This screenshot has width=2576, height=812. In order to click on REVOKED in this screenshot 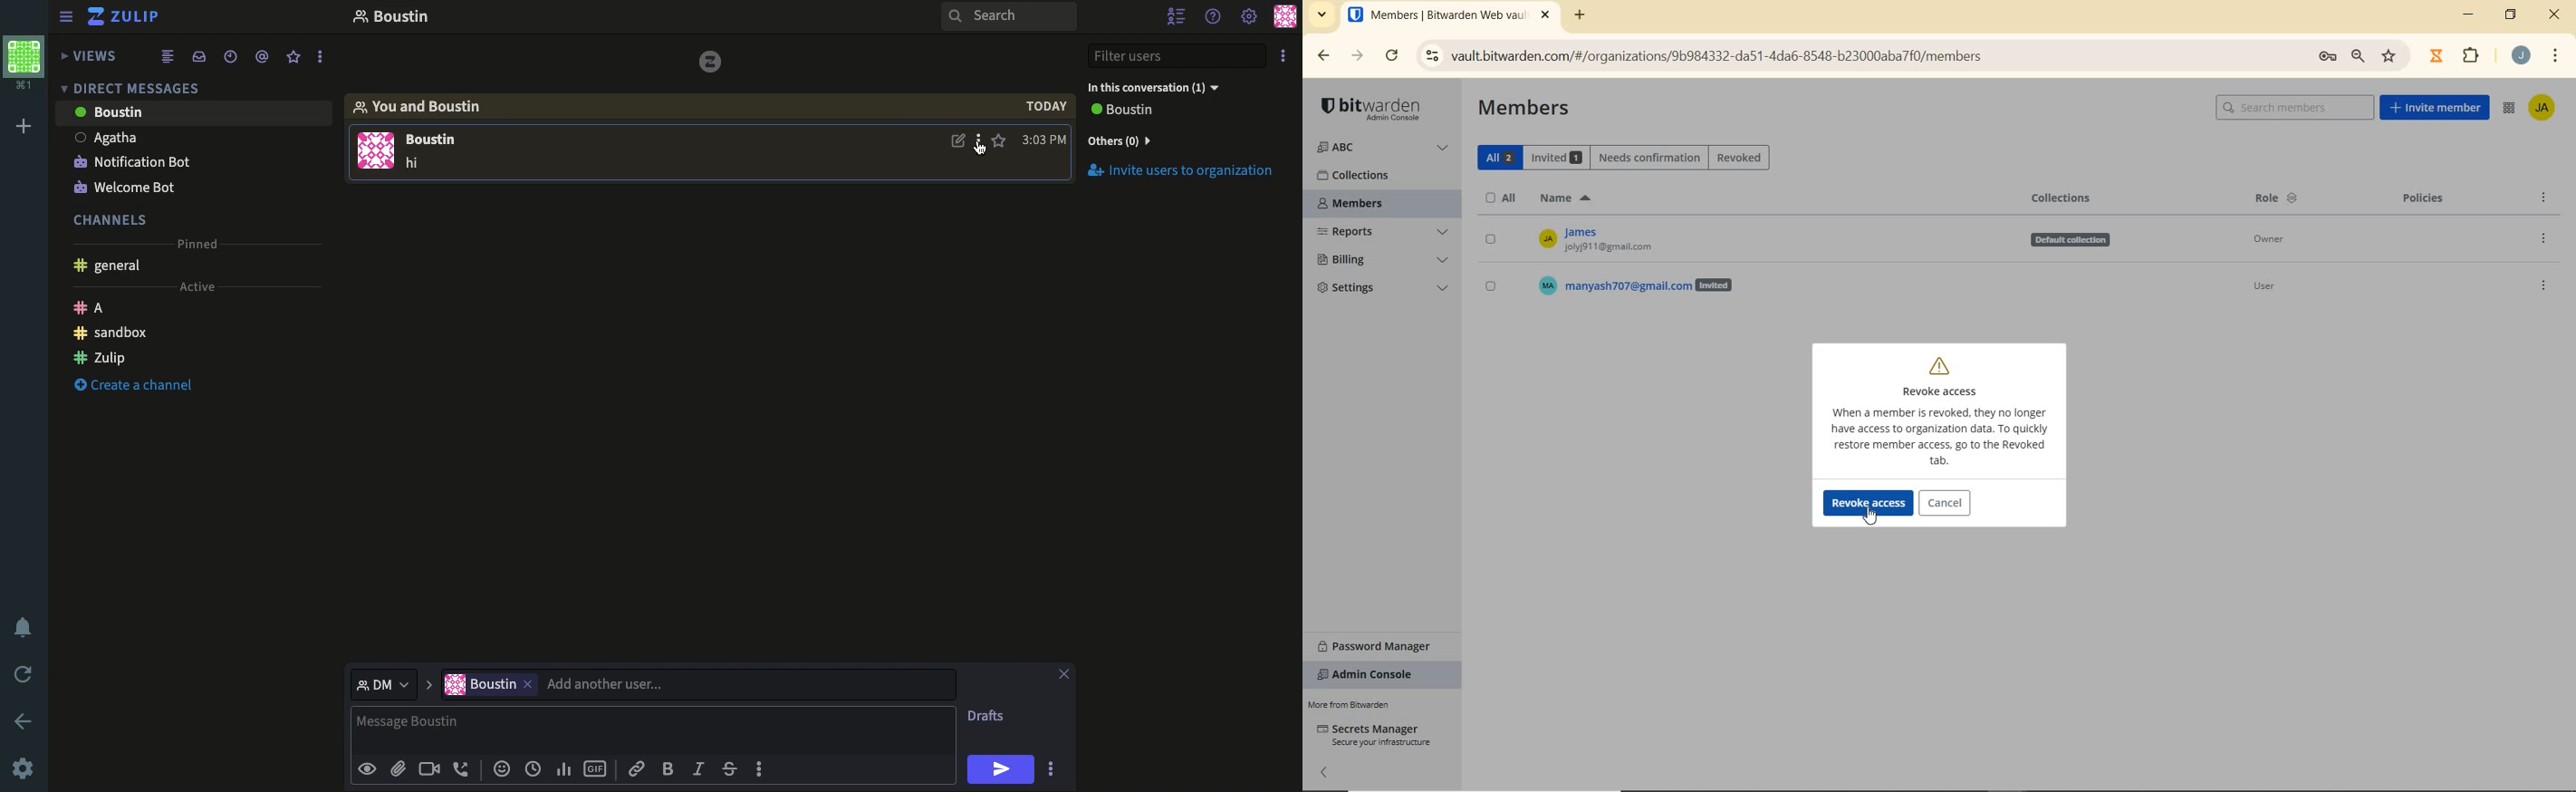, I will do `click(1739, 157)`.